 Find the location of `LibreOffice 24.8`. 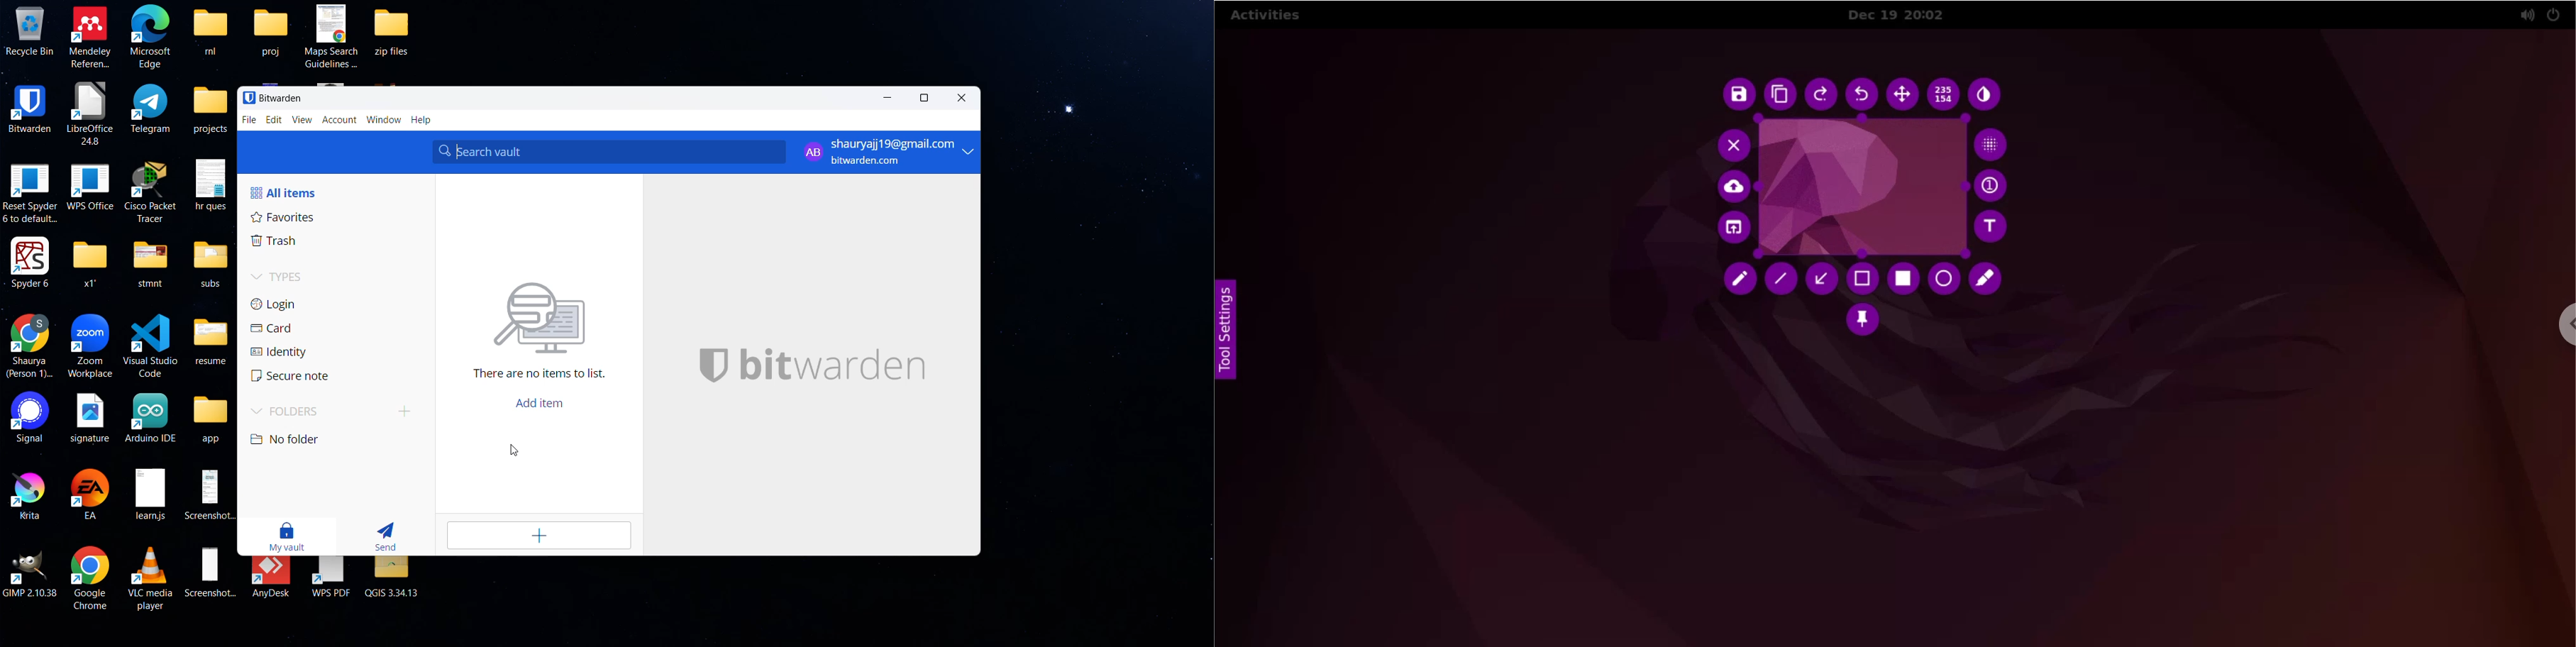

LibreOffice 24.8 is located at coordinates (89, 113).